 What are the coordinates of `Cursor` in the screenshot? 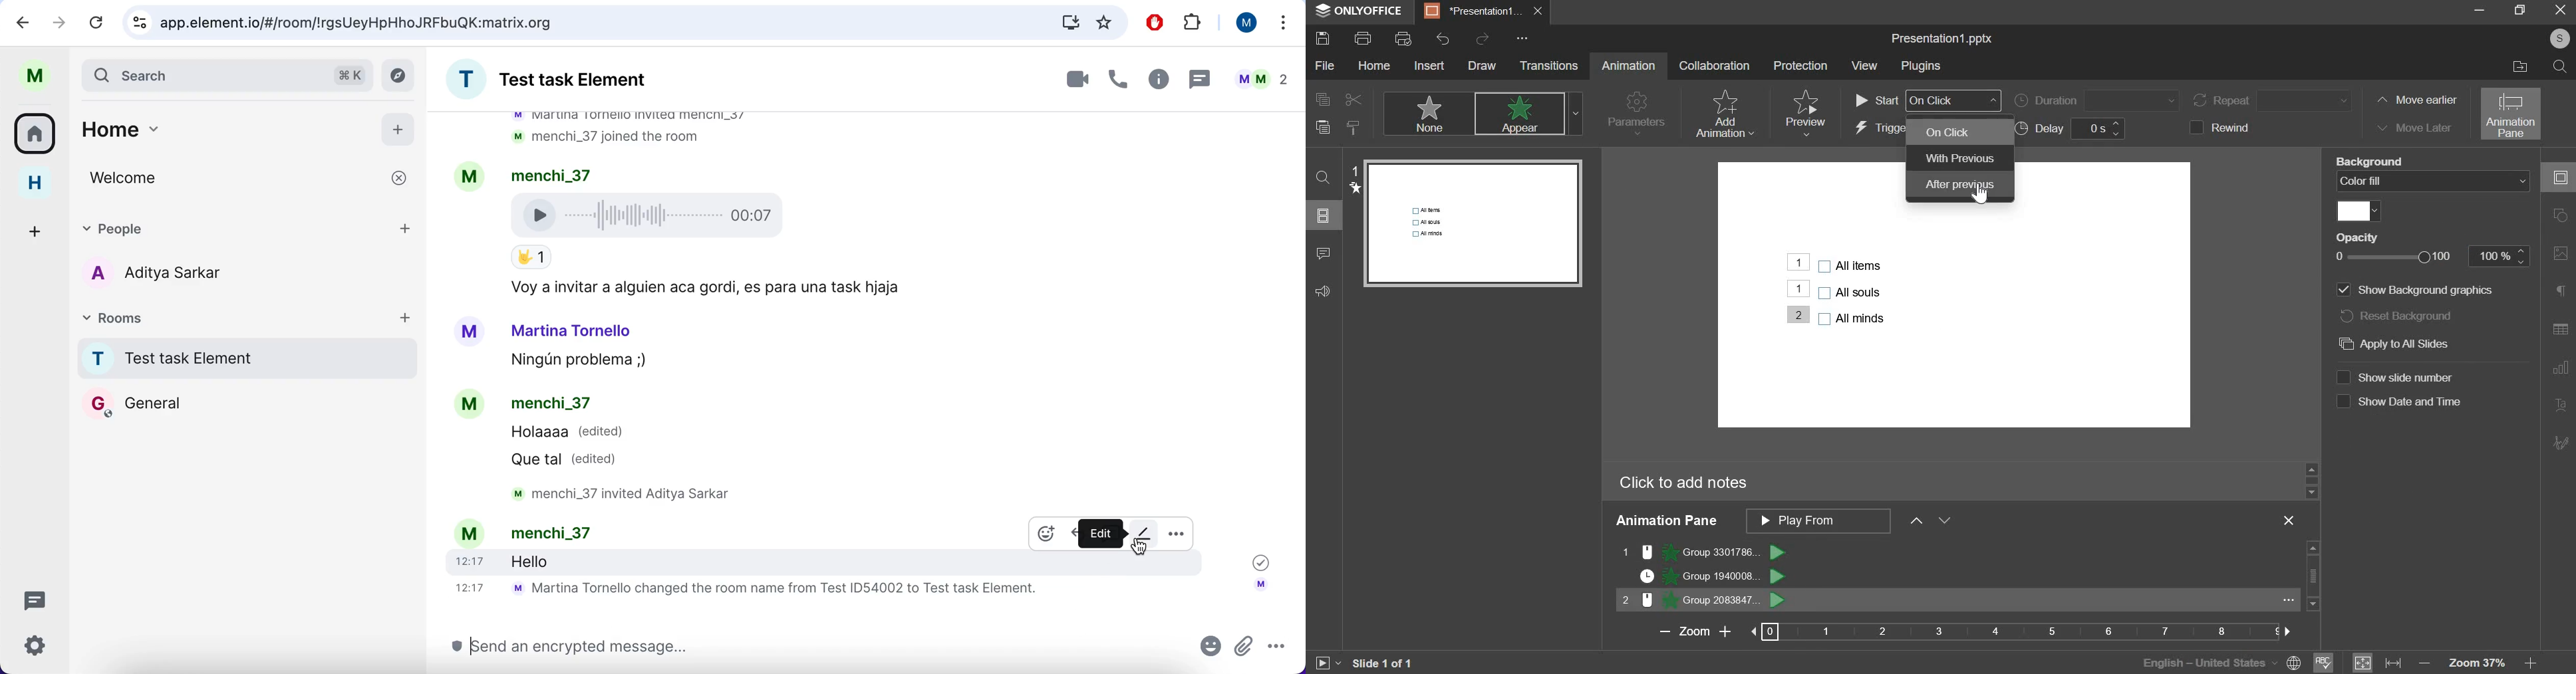 It's located at (1982, 193).